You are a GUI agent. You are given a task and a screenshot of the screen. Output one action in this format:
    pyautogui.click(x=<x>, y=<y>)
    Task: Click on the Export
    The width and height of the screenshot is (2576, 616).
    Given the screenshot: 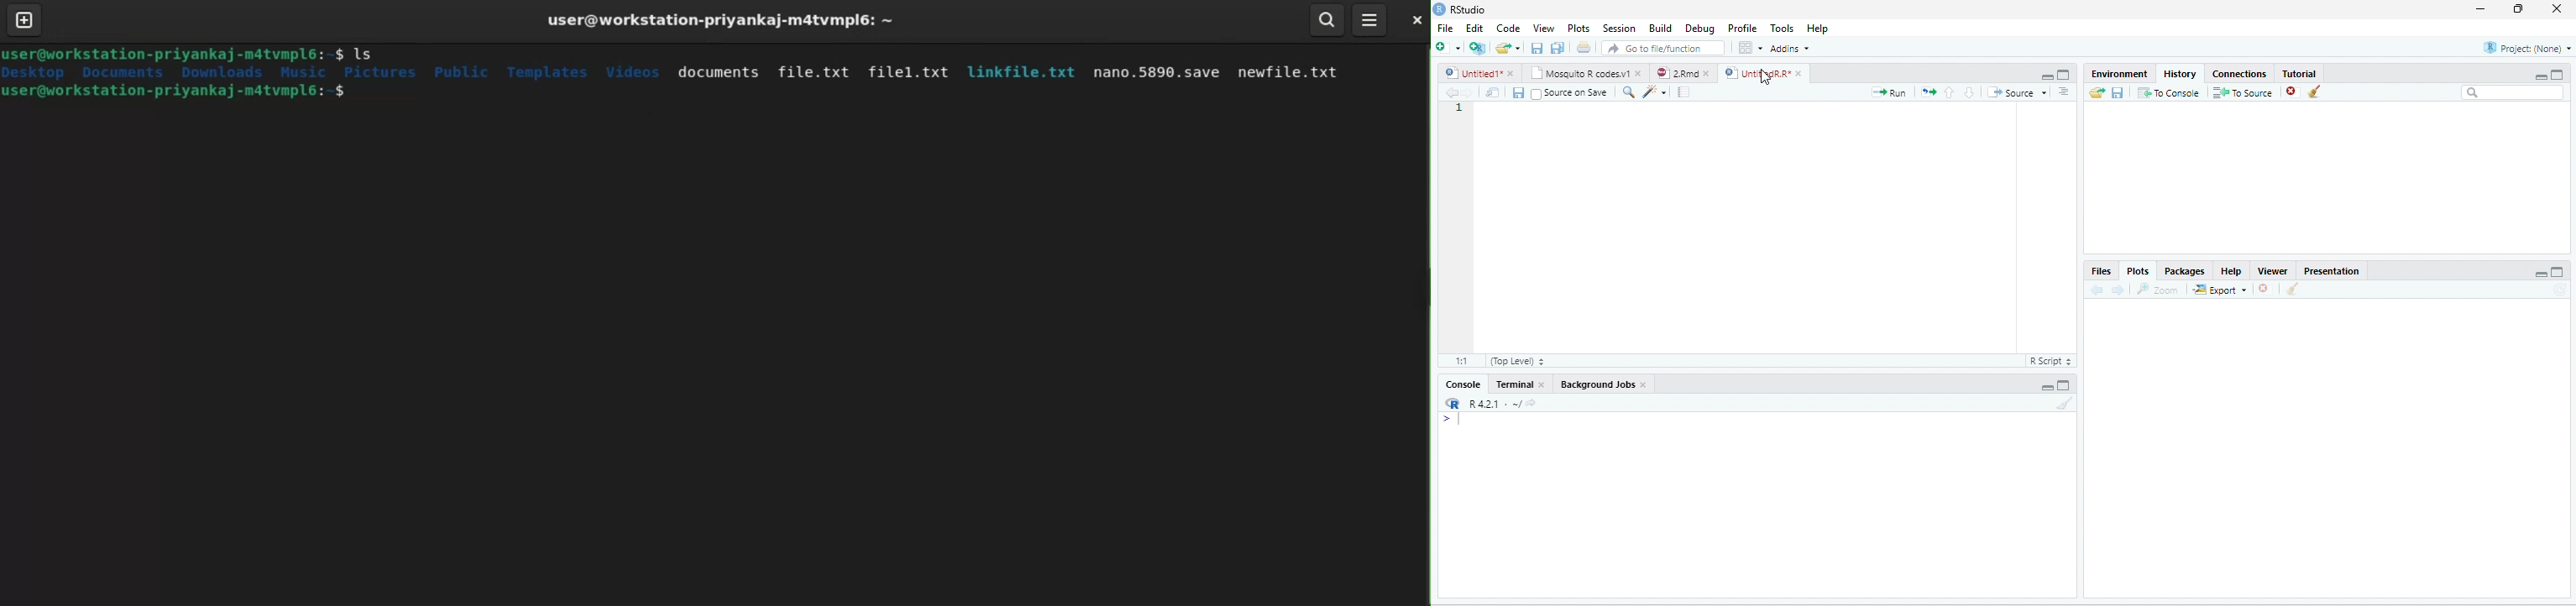 What is the action you would take?
    pyautogui.click(x=2219, y=290)
    